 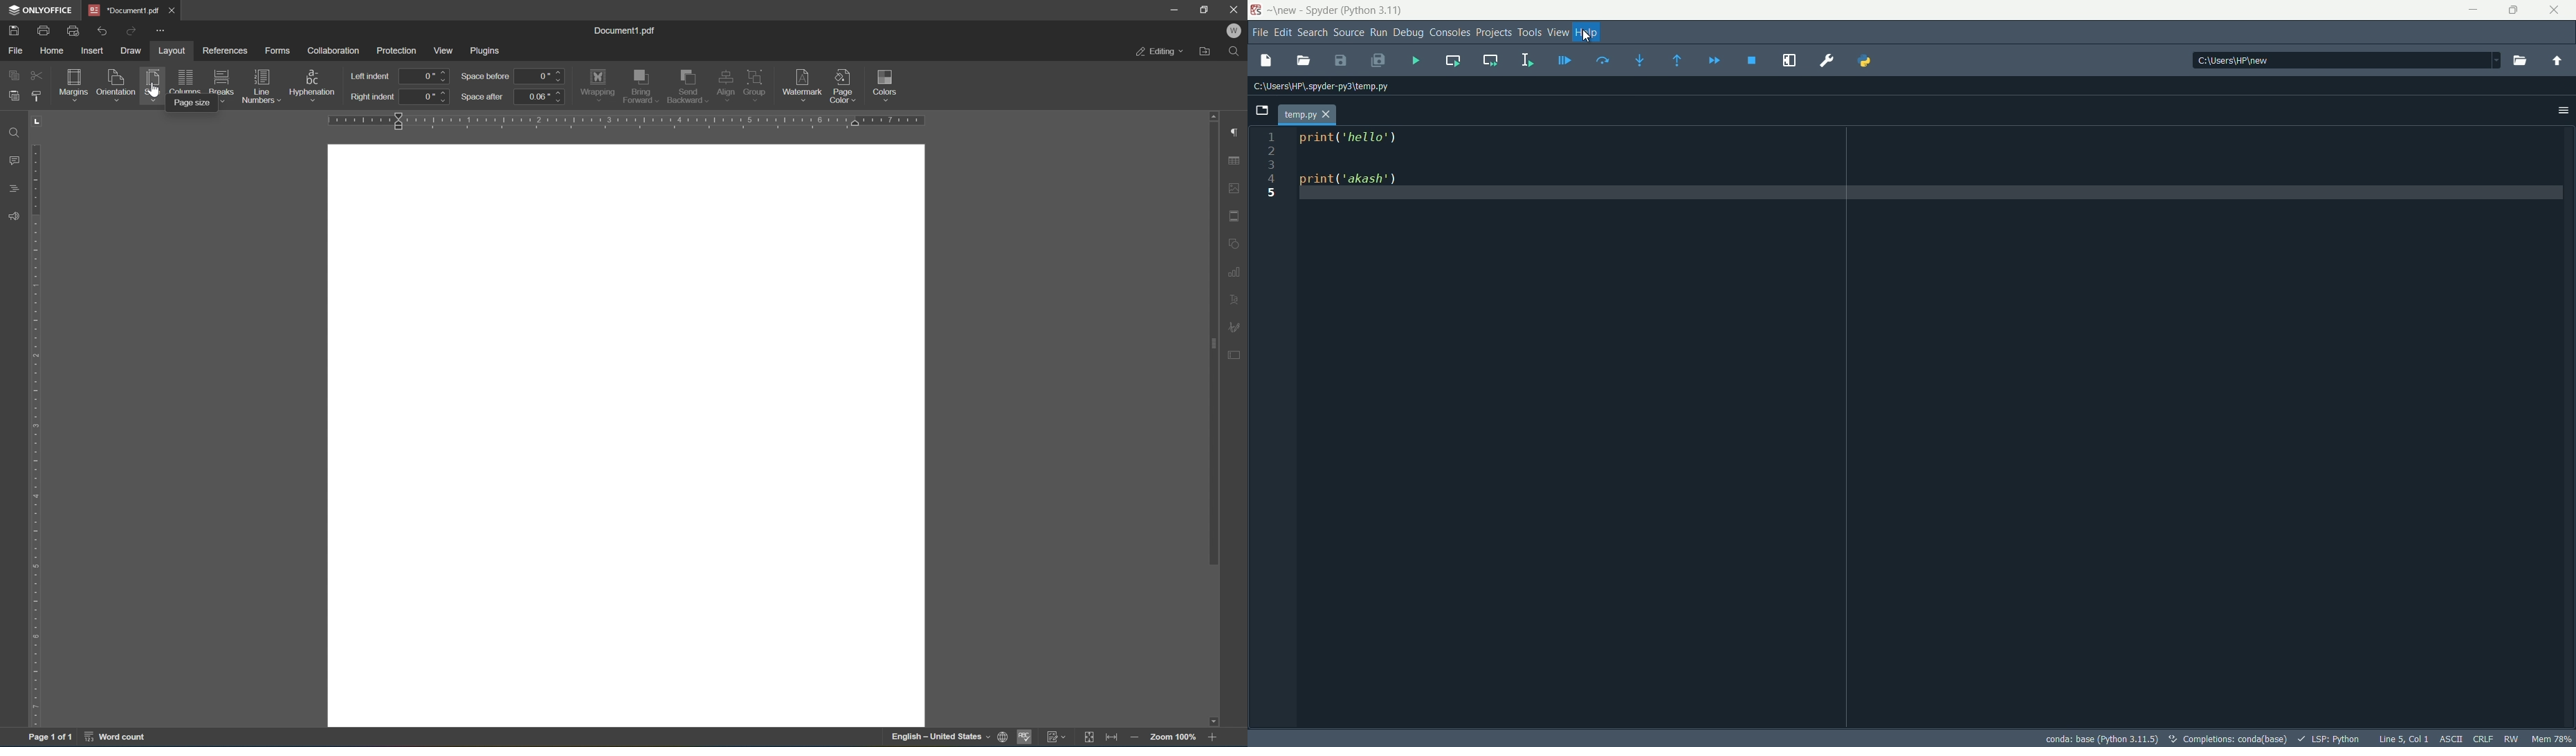 I want to click on browse a working directory, so click(x=2519, y=61).